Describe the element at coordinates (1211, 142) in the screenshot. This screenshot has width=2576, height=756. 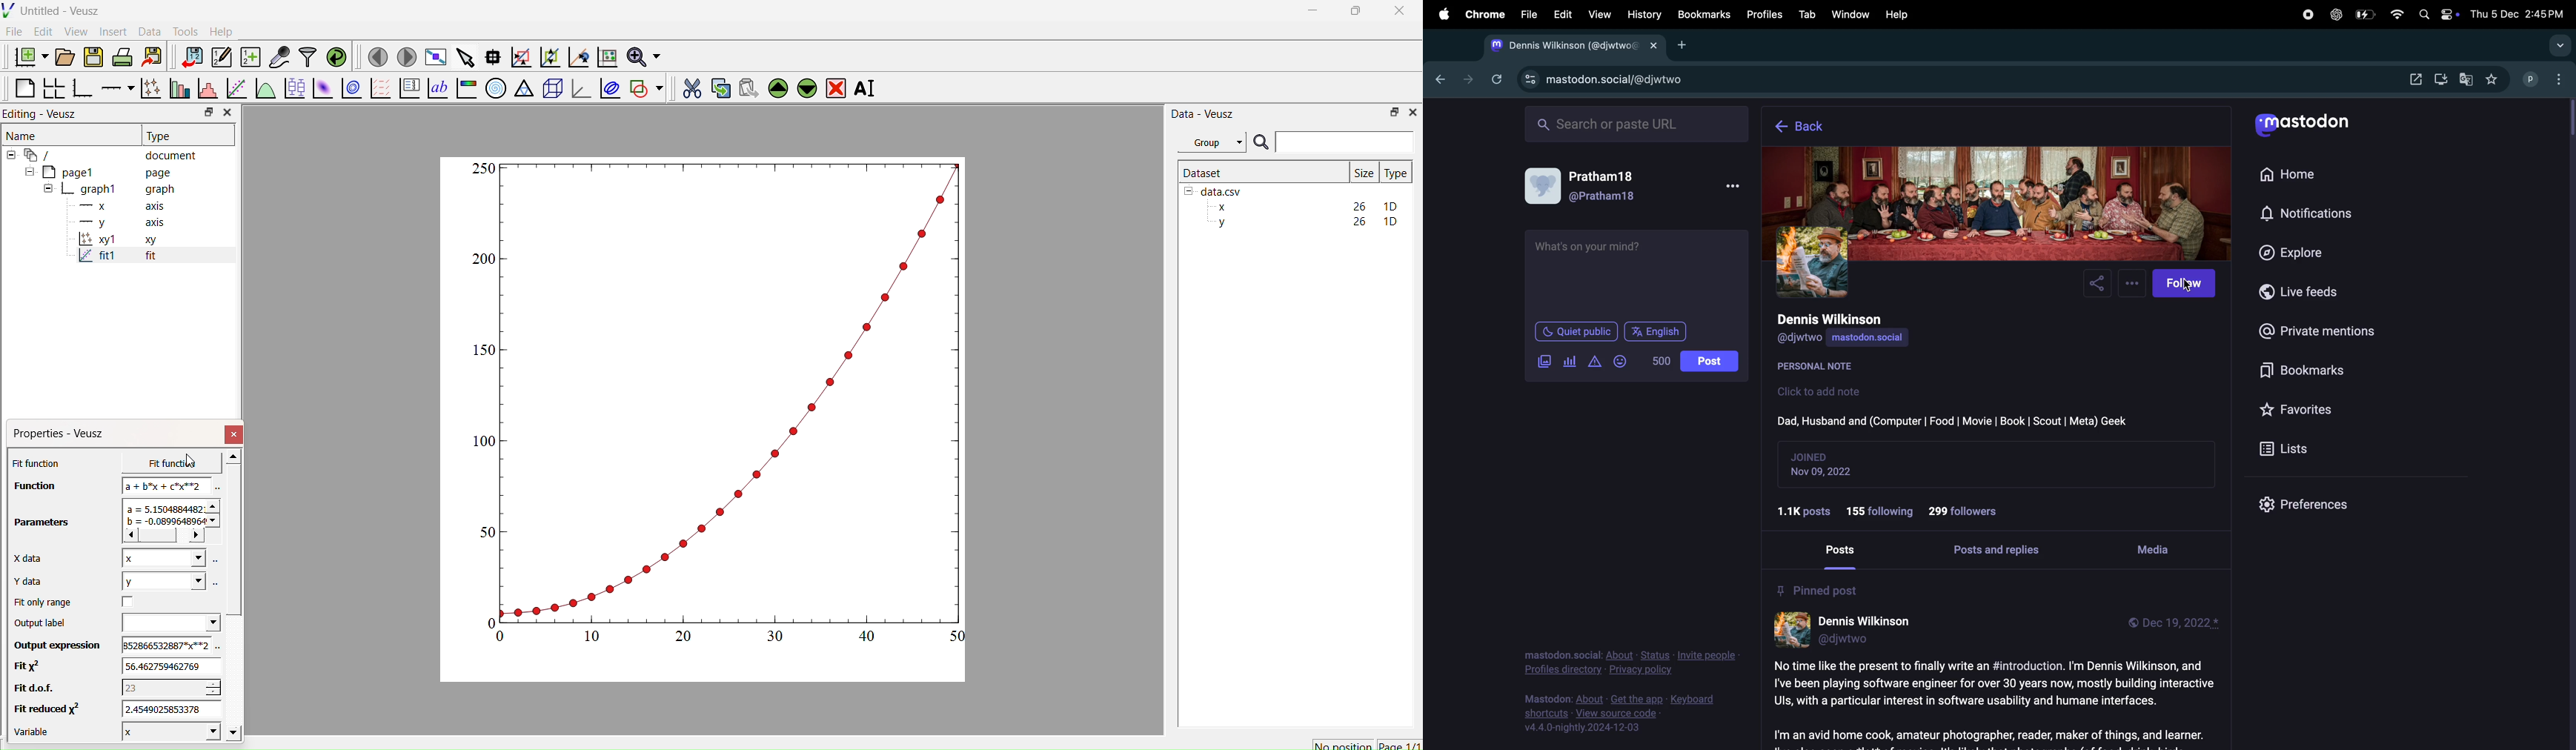
I see `Group ` at that location.